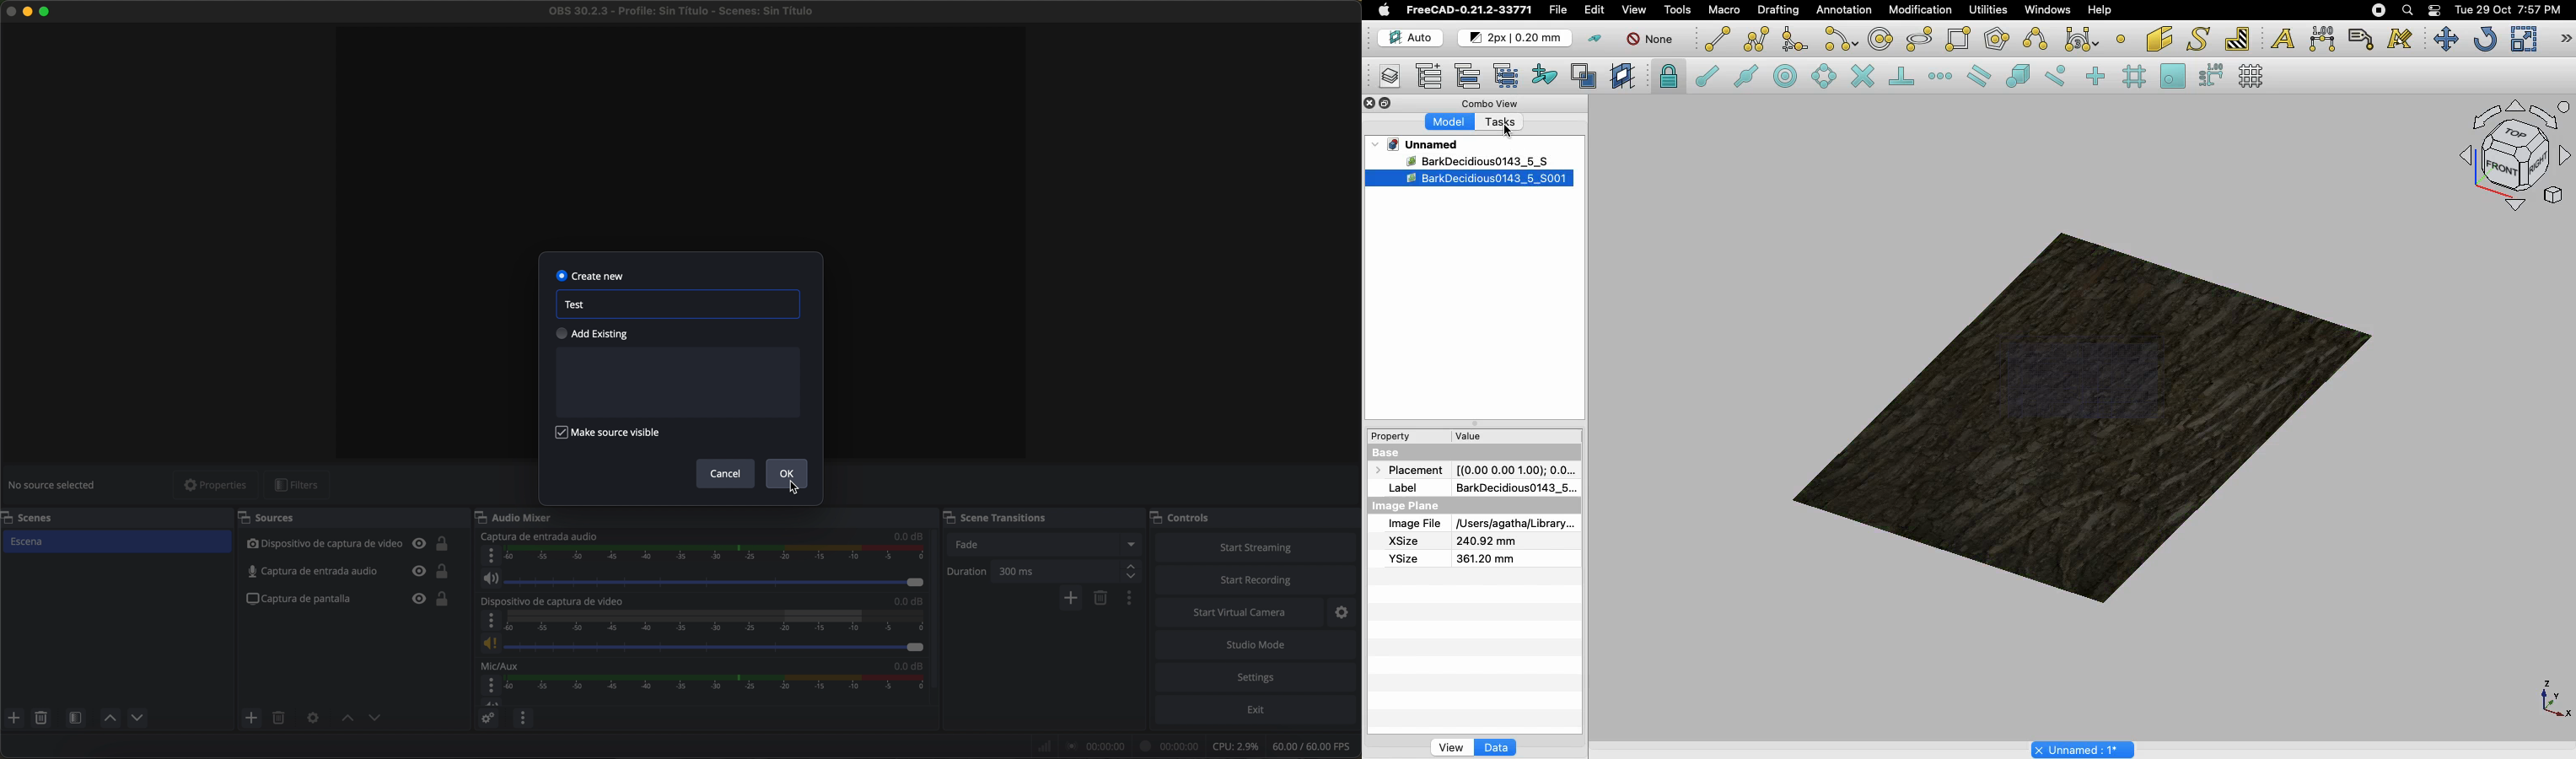  Describe the element at coordinates (110, 718) in the screenshot. I see `move scene up` at that location.